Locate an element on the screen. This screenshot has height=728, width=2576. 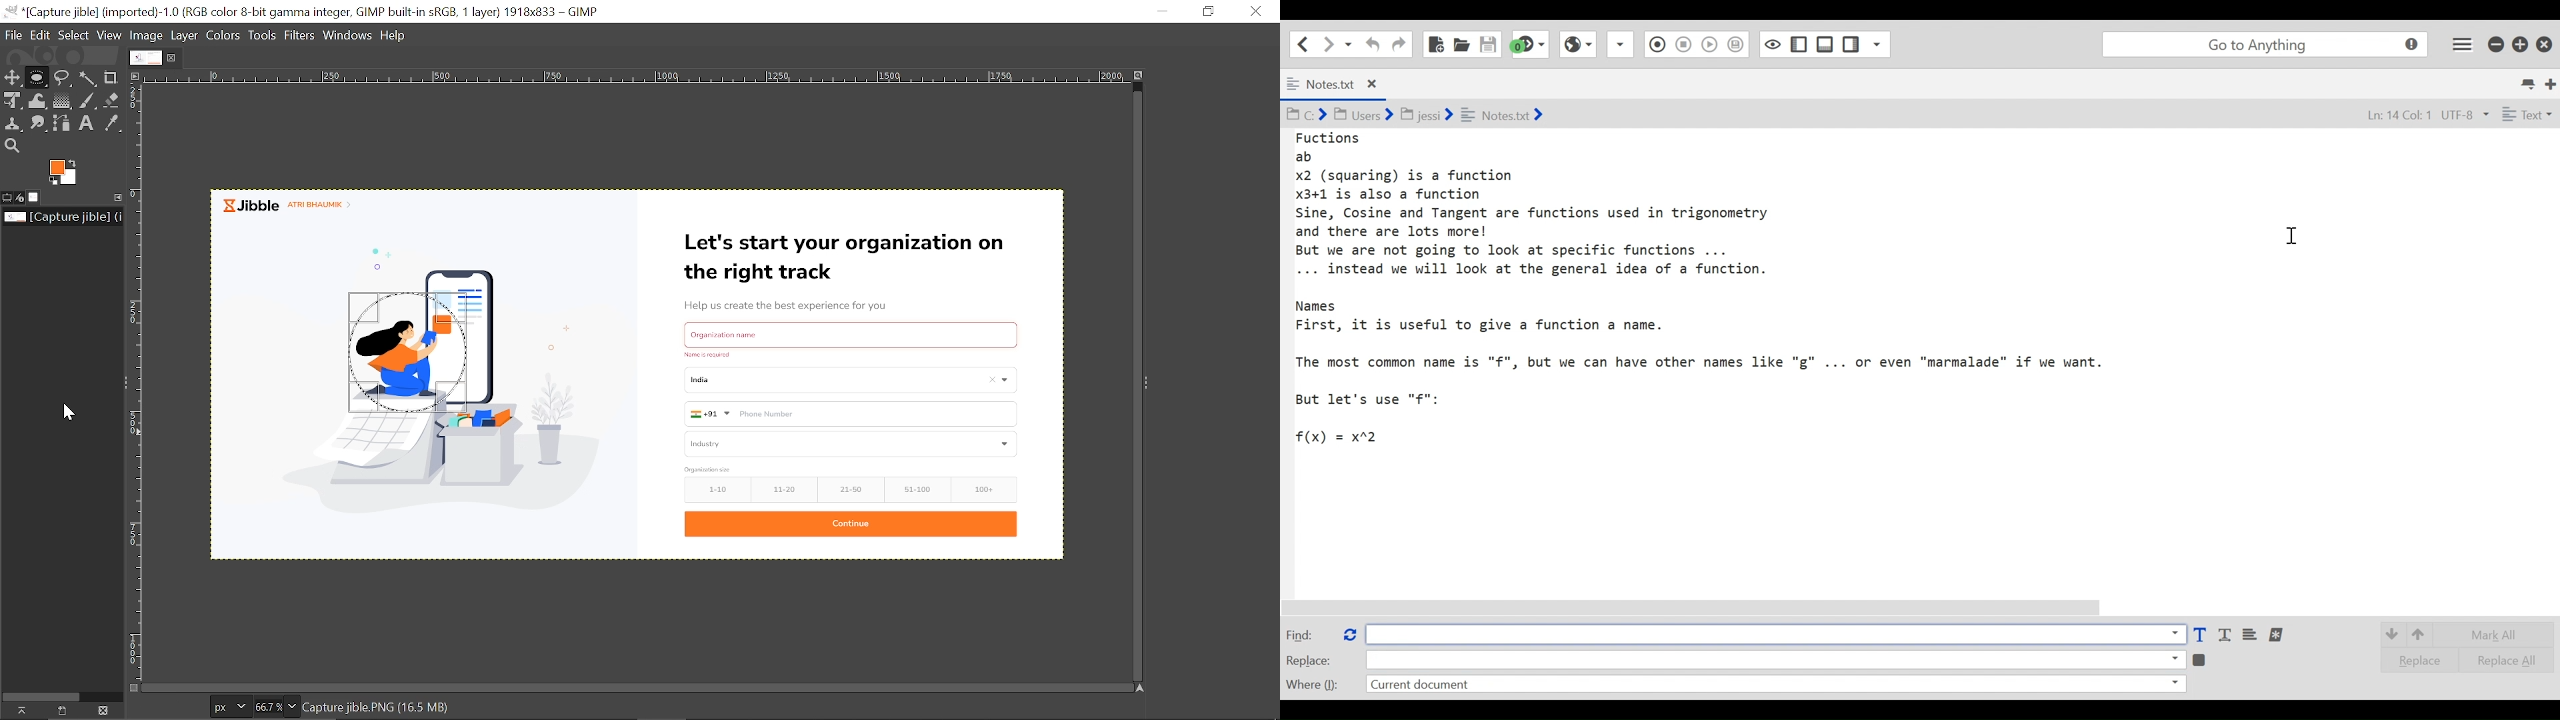
Open File is located at coordinates (1461, 44).